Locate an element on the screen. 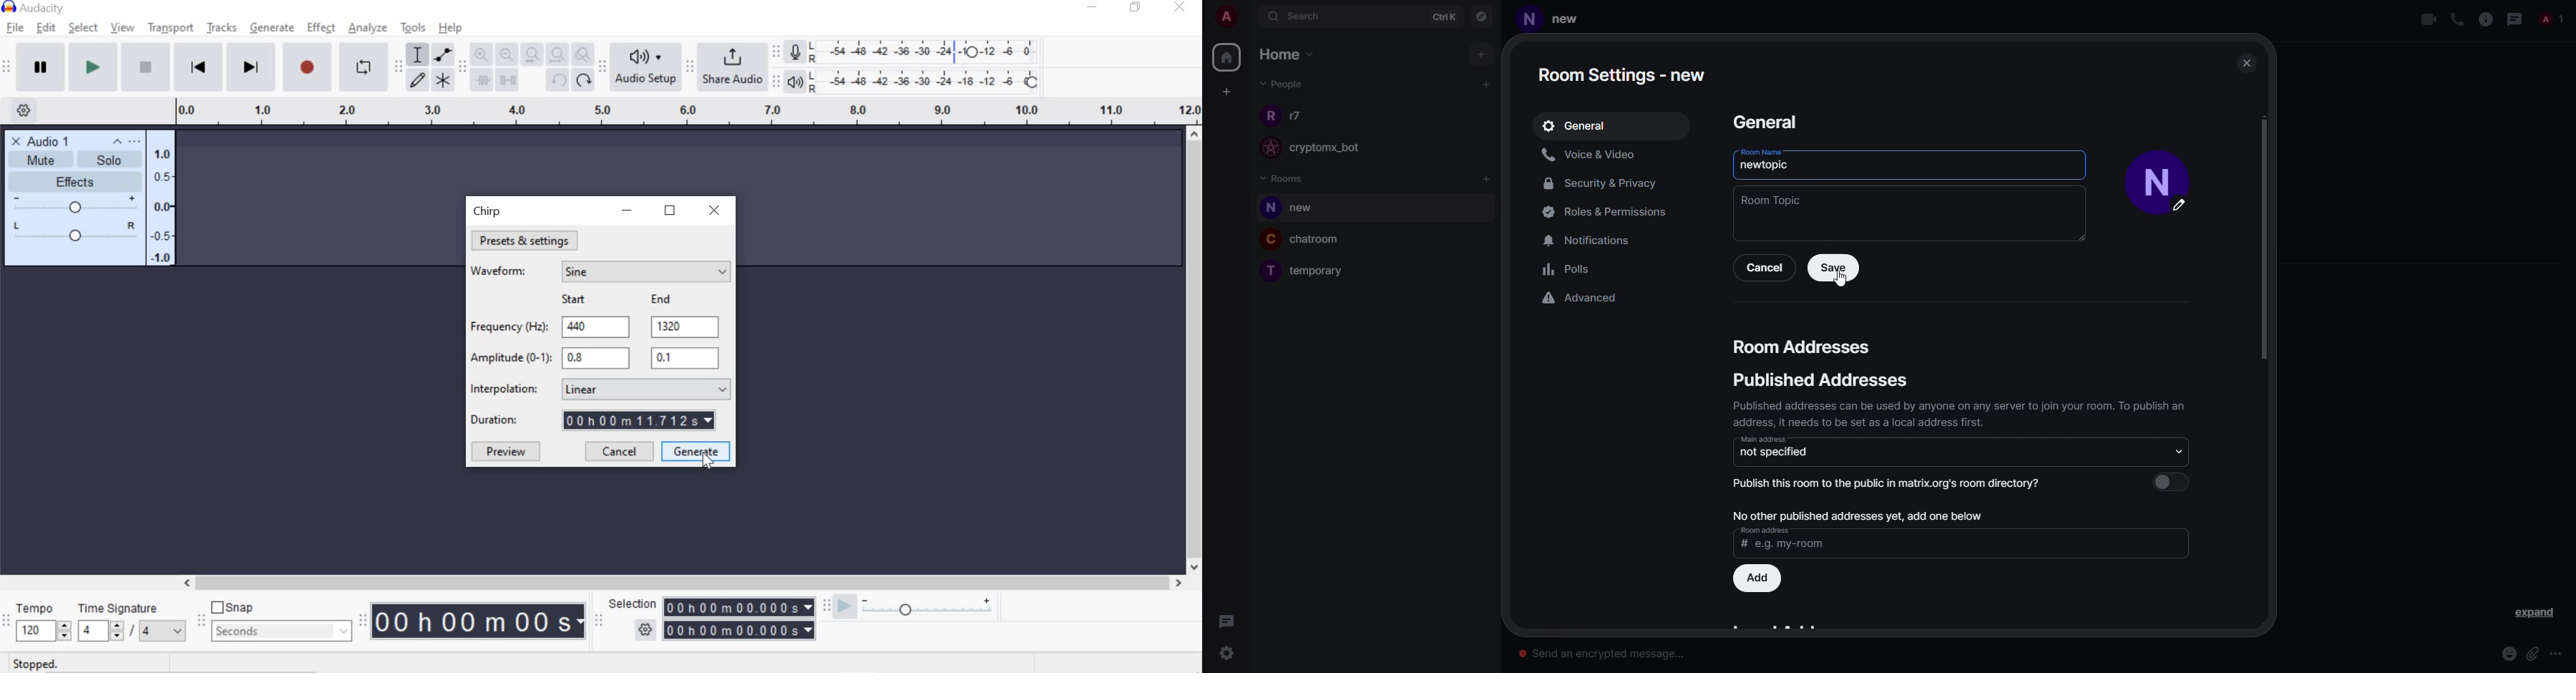  end is located at coordinates (660, 300).